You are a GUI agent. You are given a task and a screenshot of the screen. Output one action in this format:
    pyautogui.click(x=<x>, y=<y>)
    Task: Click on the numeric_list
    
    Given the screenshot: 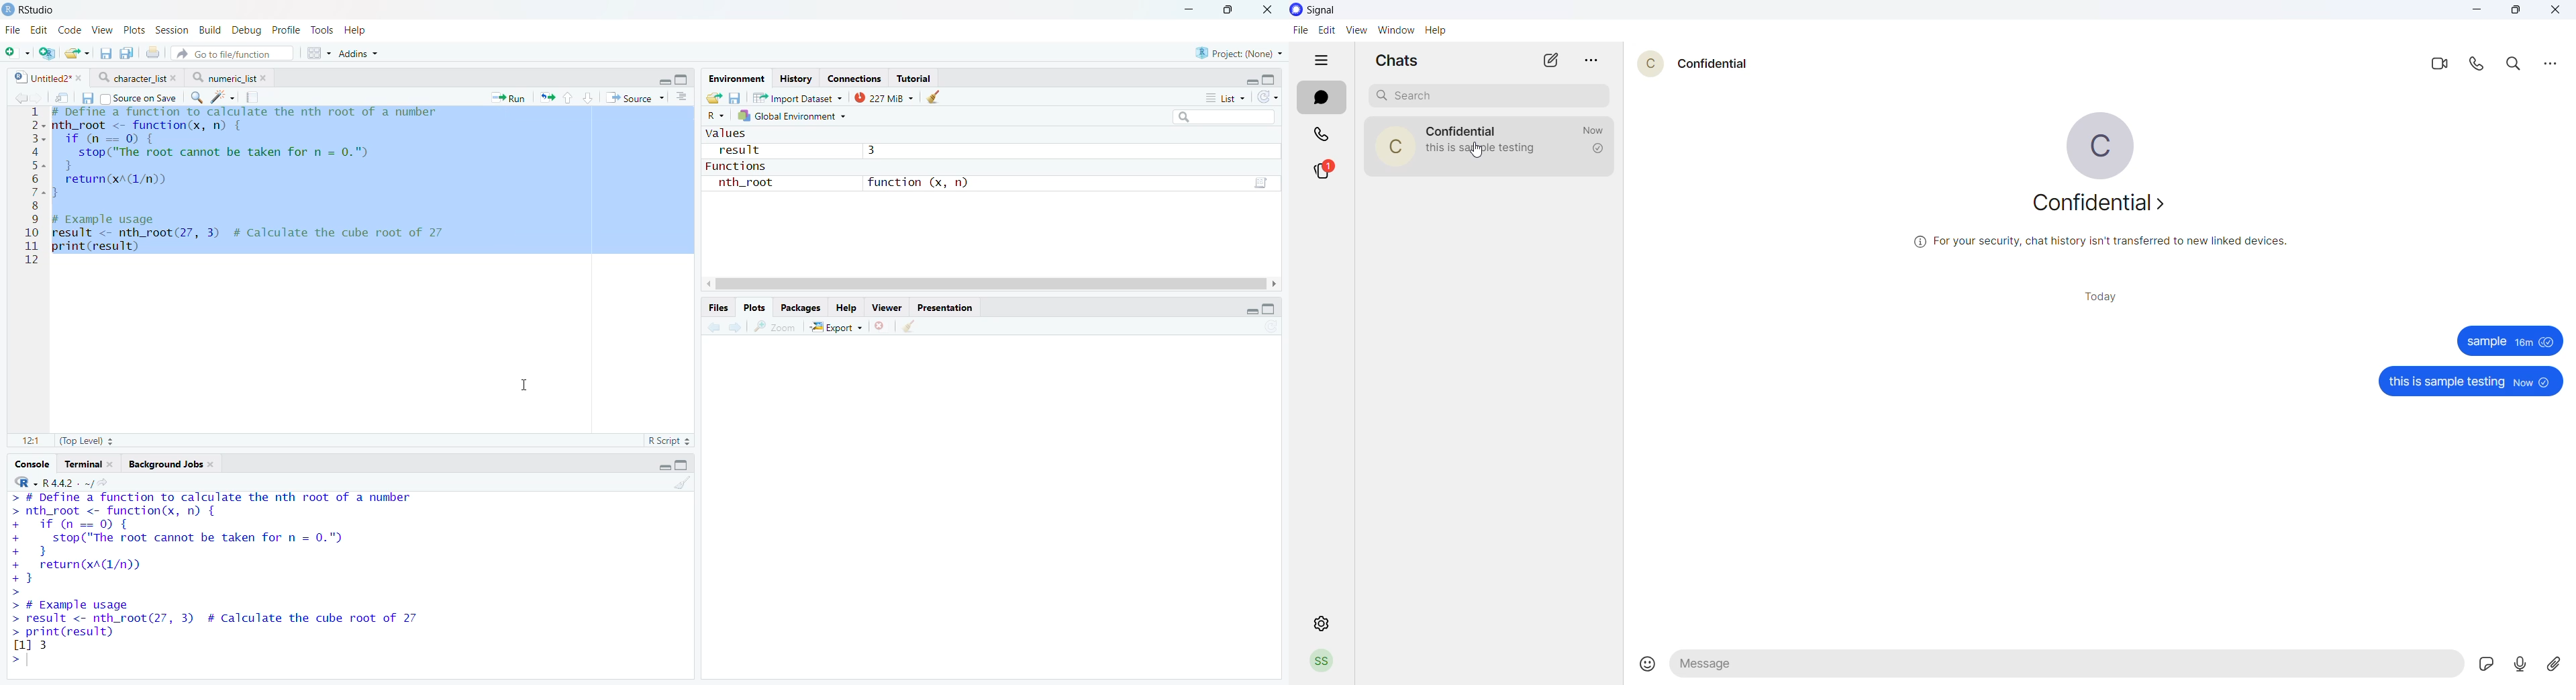 What is the action you would take?
    pyautogui.click(x=230, y=77)
    